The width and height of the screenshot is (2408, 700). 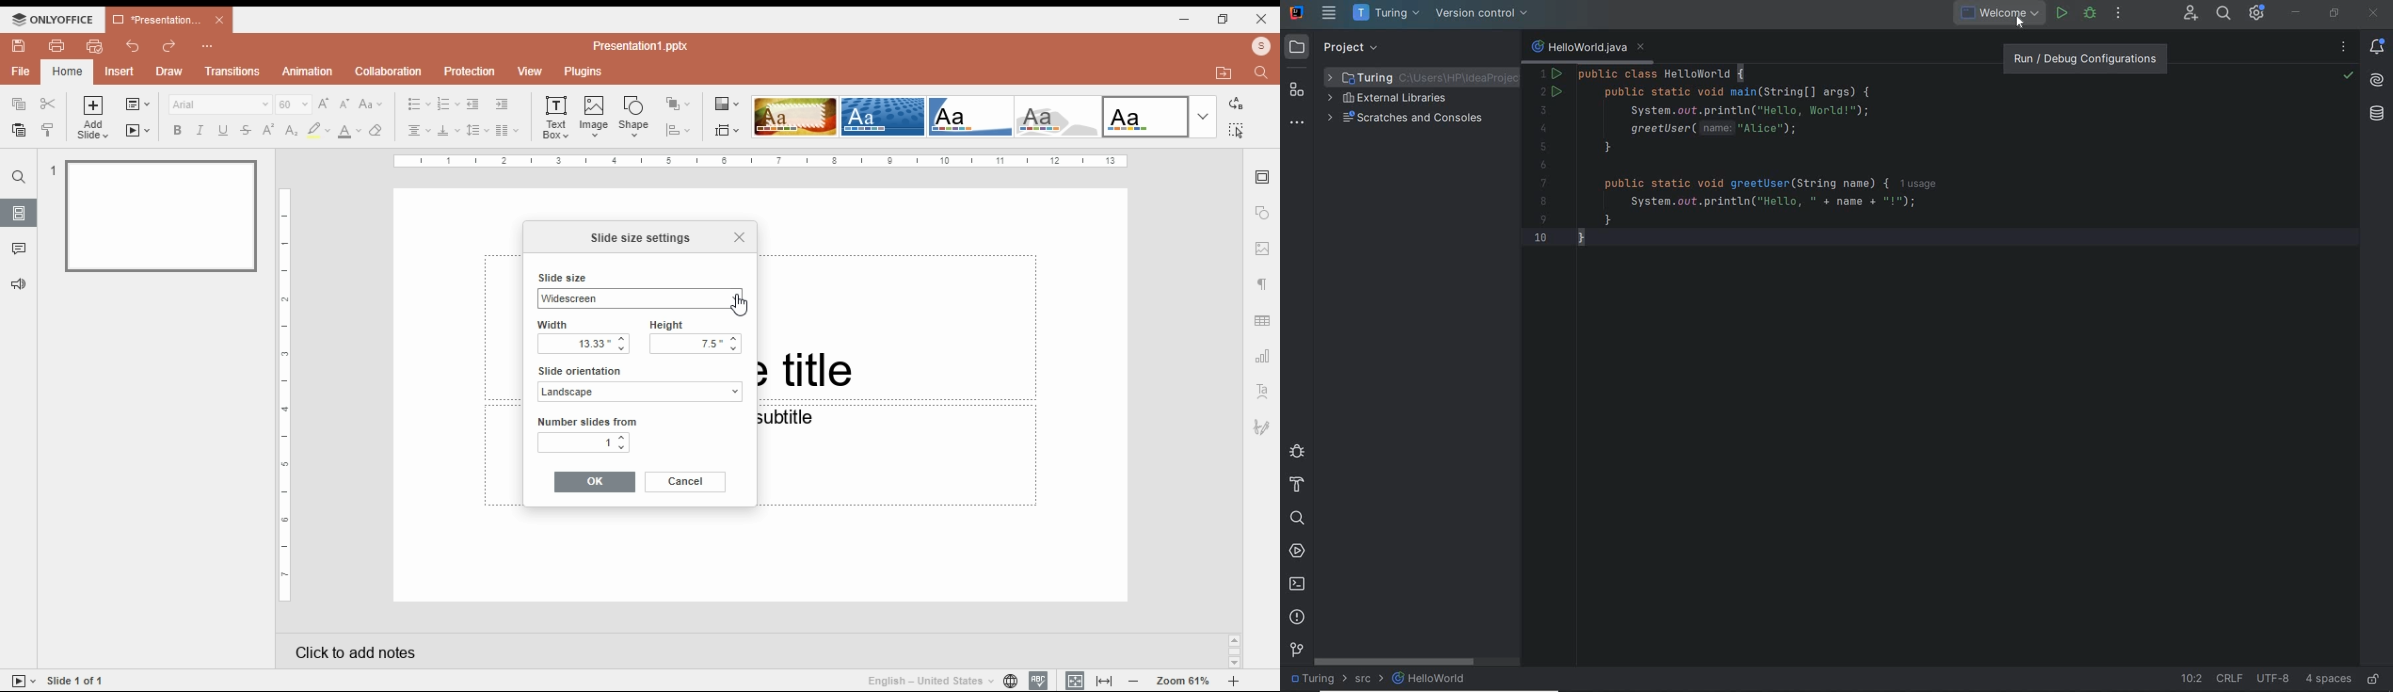 I want to click on find, so click(x=1235, y=130).